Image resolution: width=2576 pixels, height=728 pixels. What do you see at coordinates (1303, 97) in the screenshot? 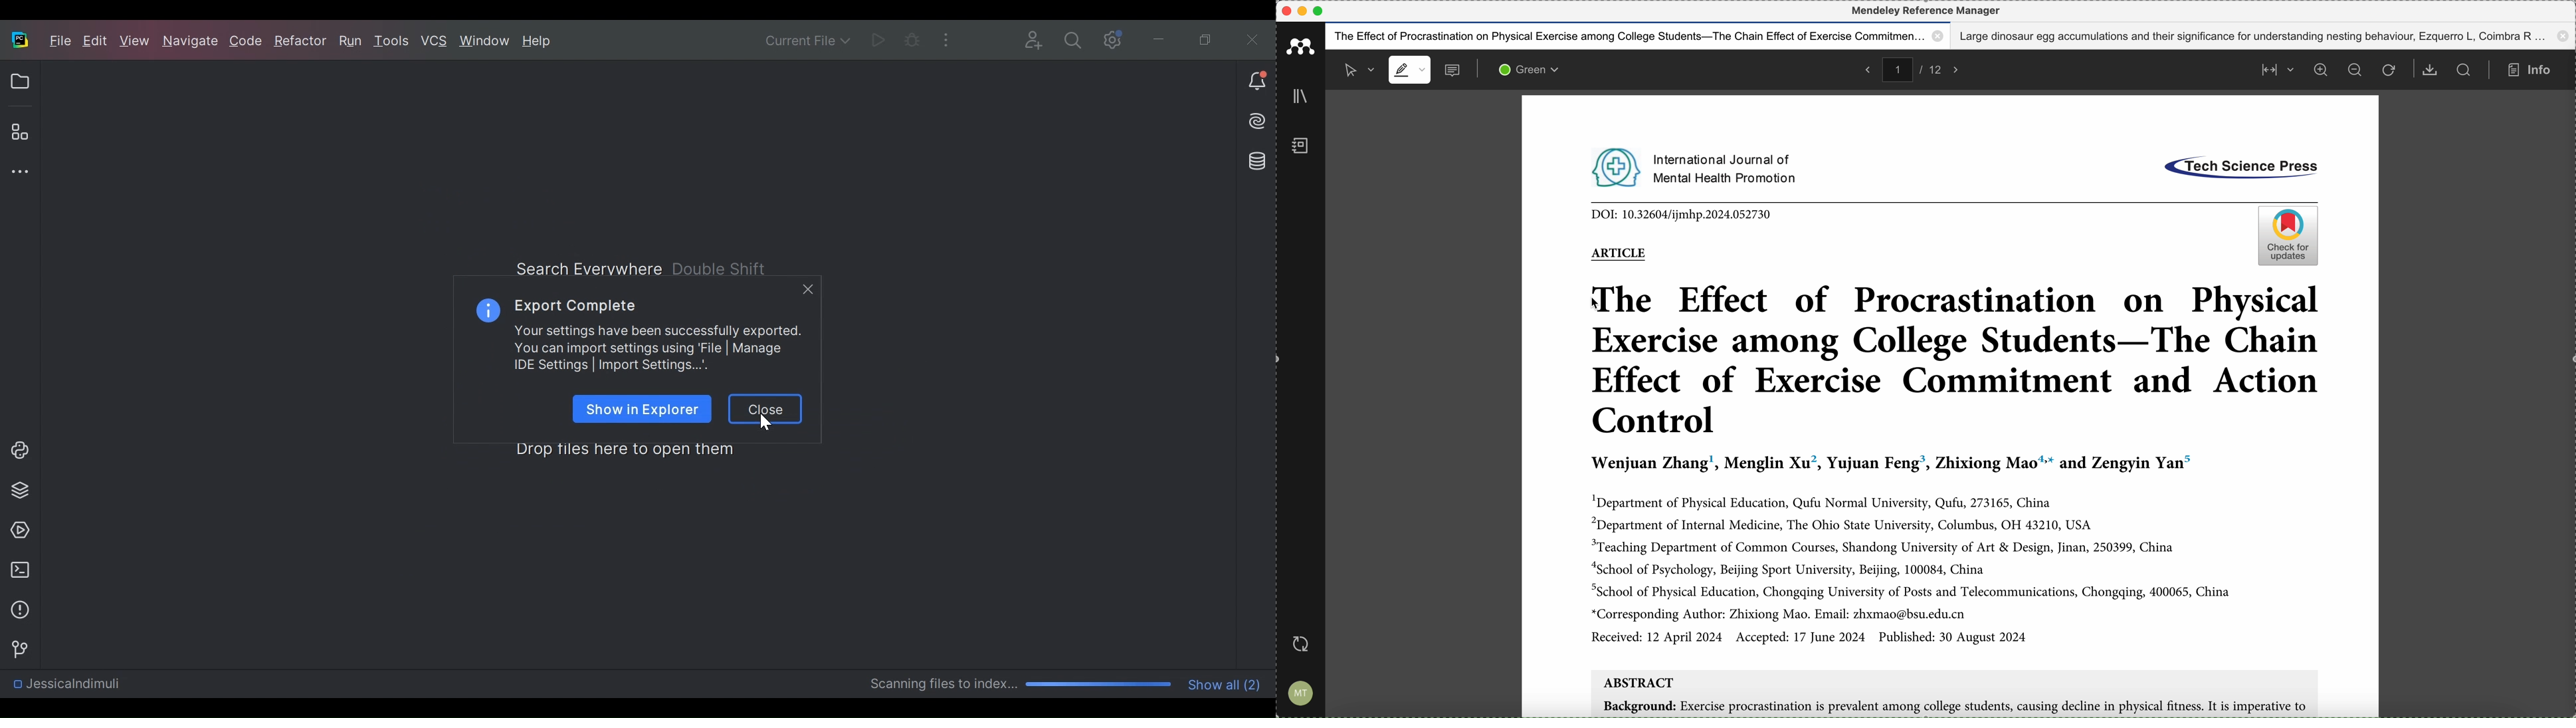
I see `library` at bounding box center [1303, 97].